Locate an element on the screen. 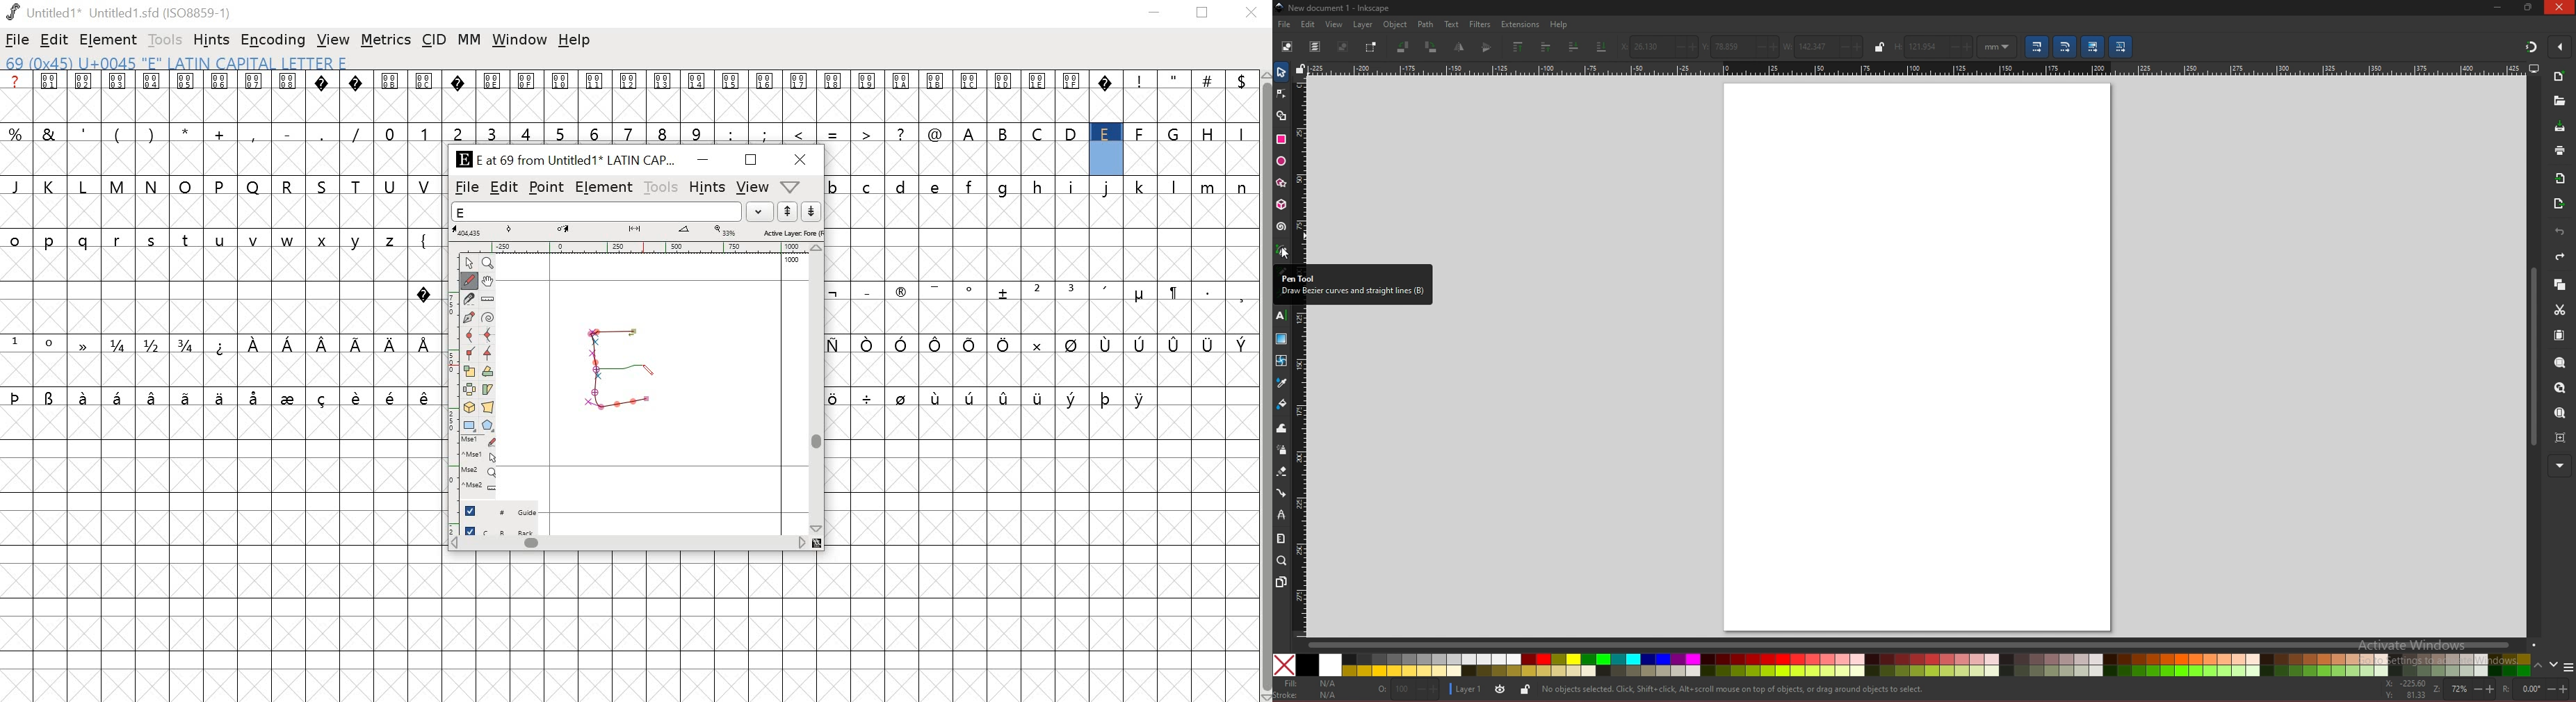 The height and width of the screenshot is (728, 2576). horizontal rule is located at coordinates (1916, 68).